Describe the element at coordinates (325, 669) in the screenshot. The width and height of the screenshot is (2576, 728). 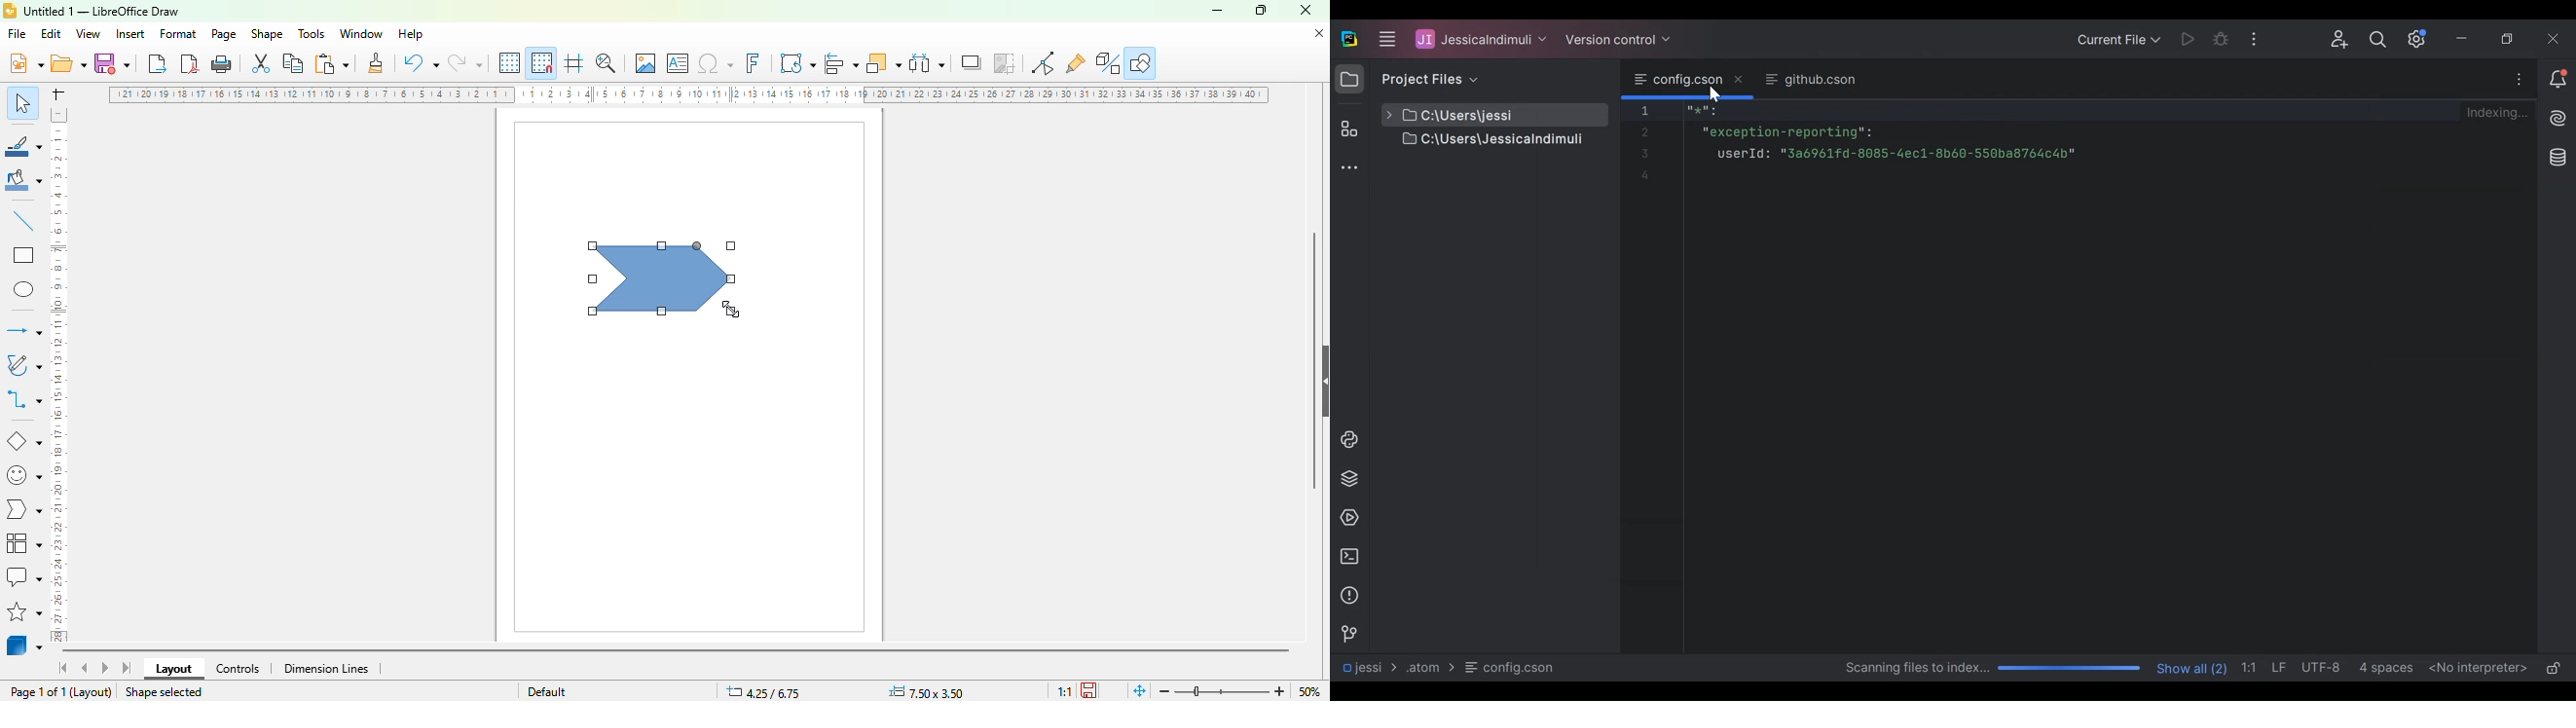
I see `dimension lines` at that location.